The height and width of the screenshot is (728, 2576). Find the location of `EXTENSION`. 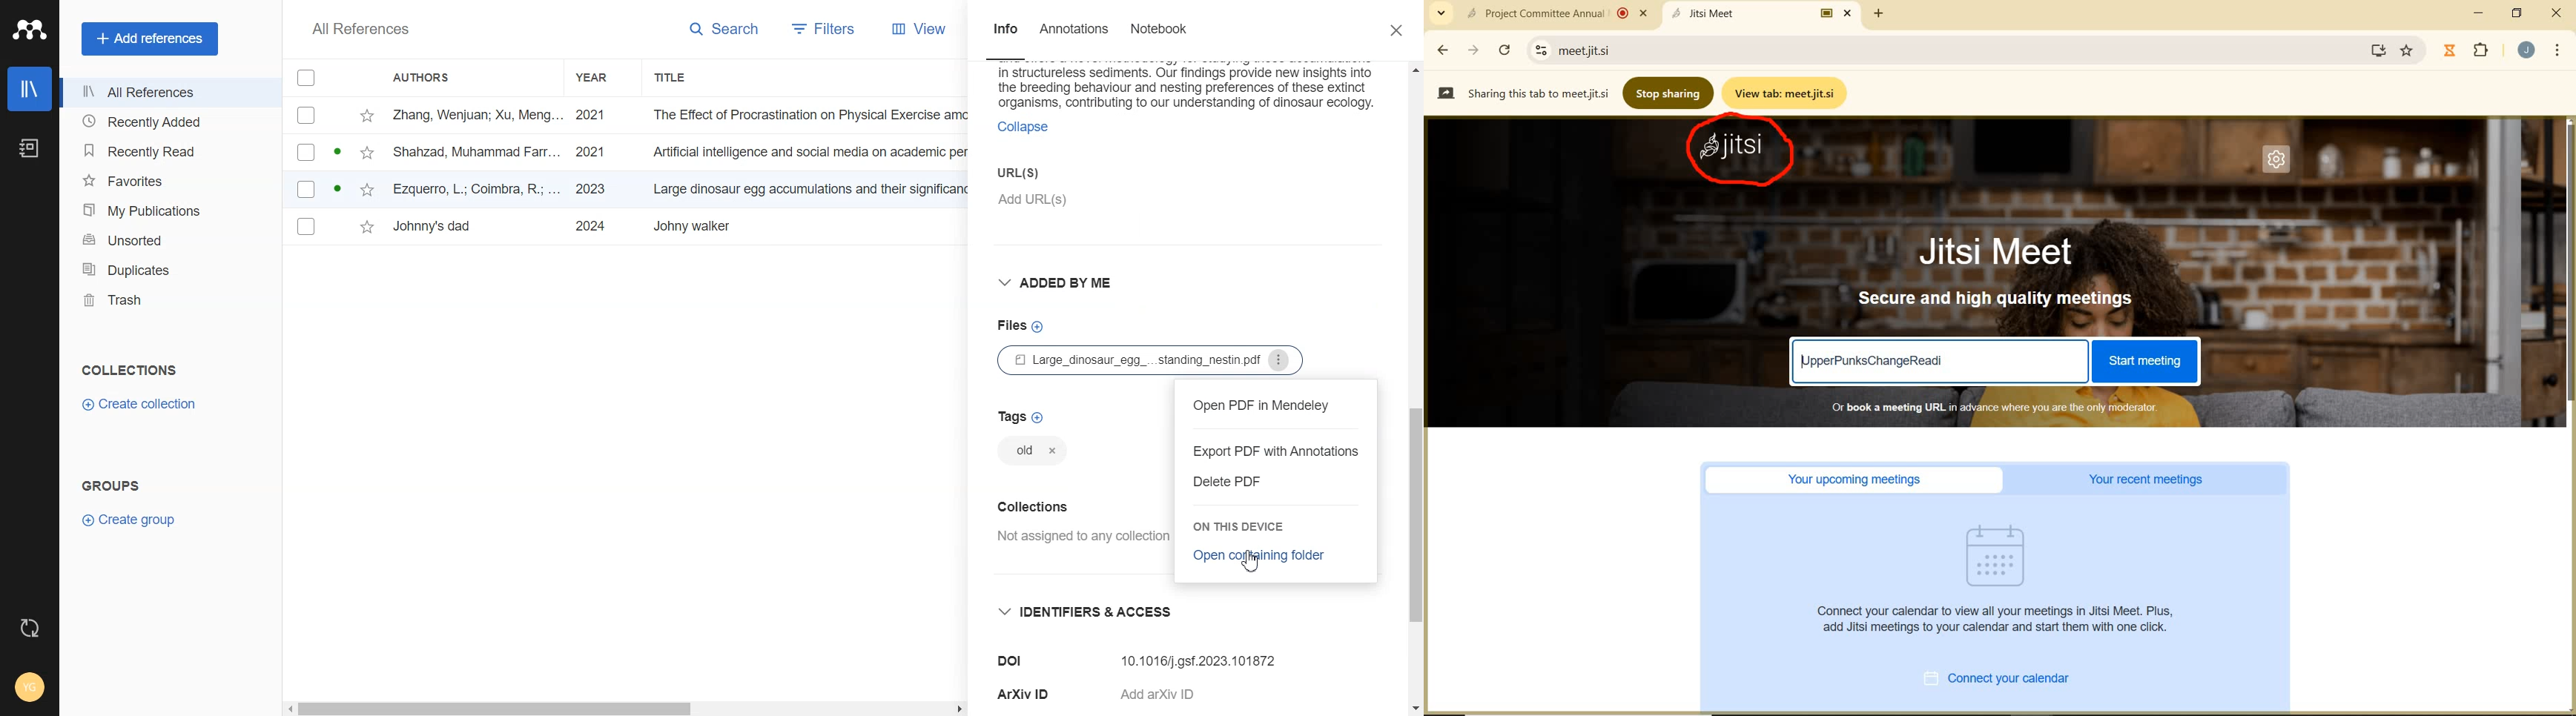

EXTENSION is located at coordinates (2469, 51).